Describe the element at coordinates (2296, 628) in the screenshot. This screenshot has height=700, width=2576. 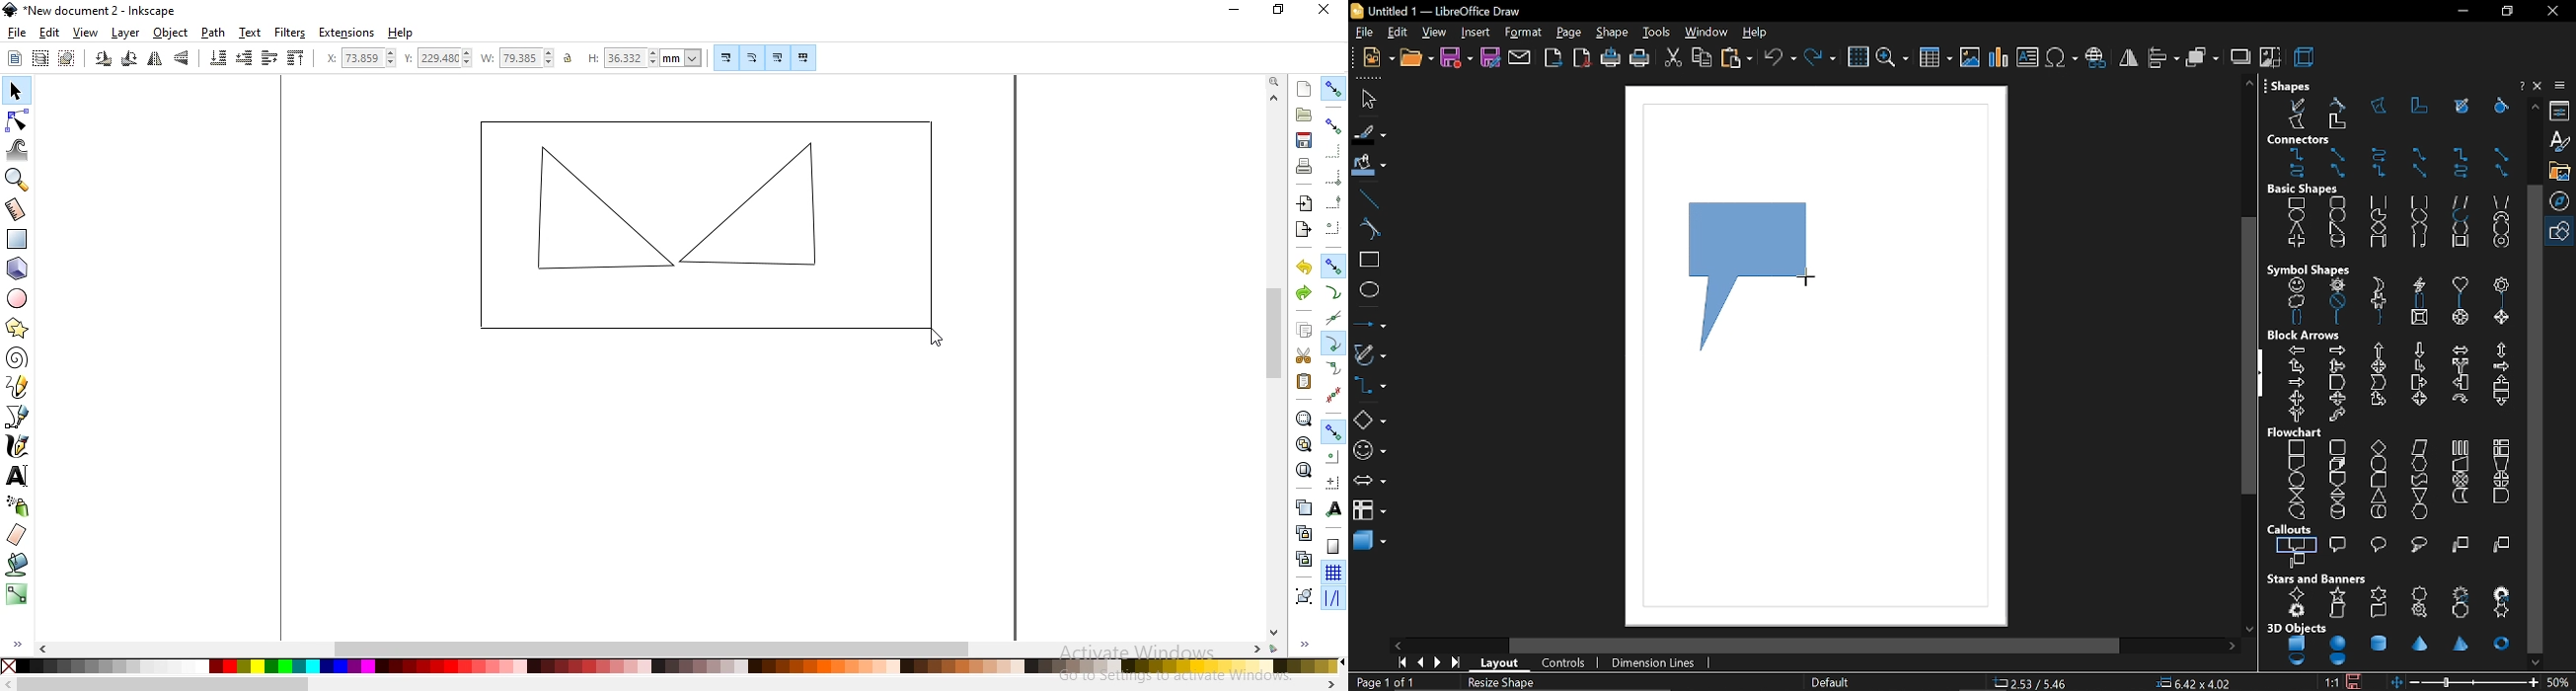
I see `3d objects` at that location.